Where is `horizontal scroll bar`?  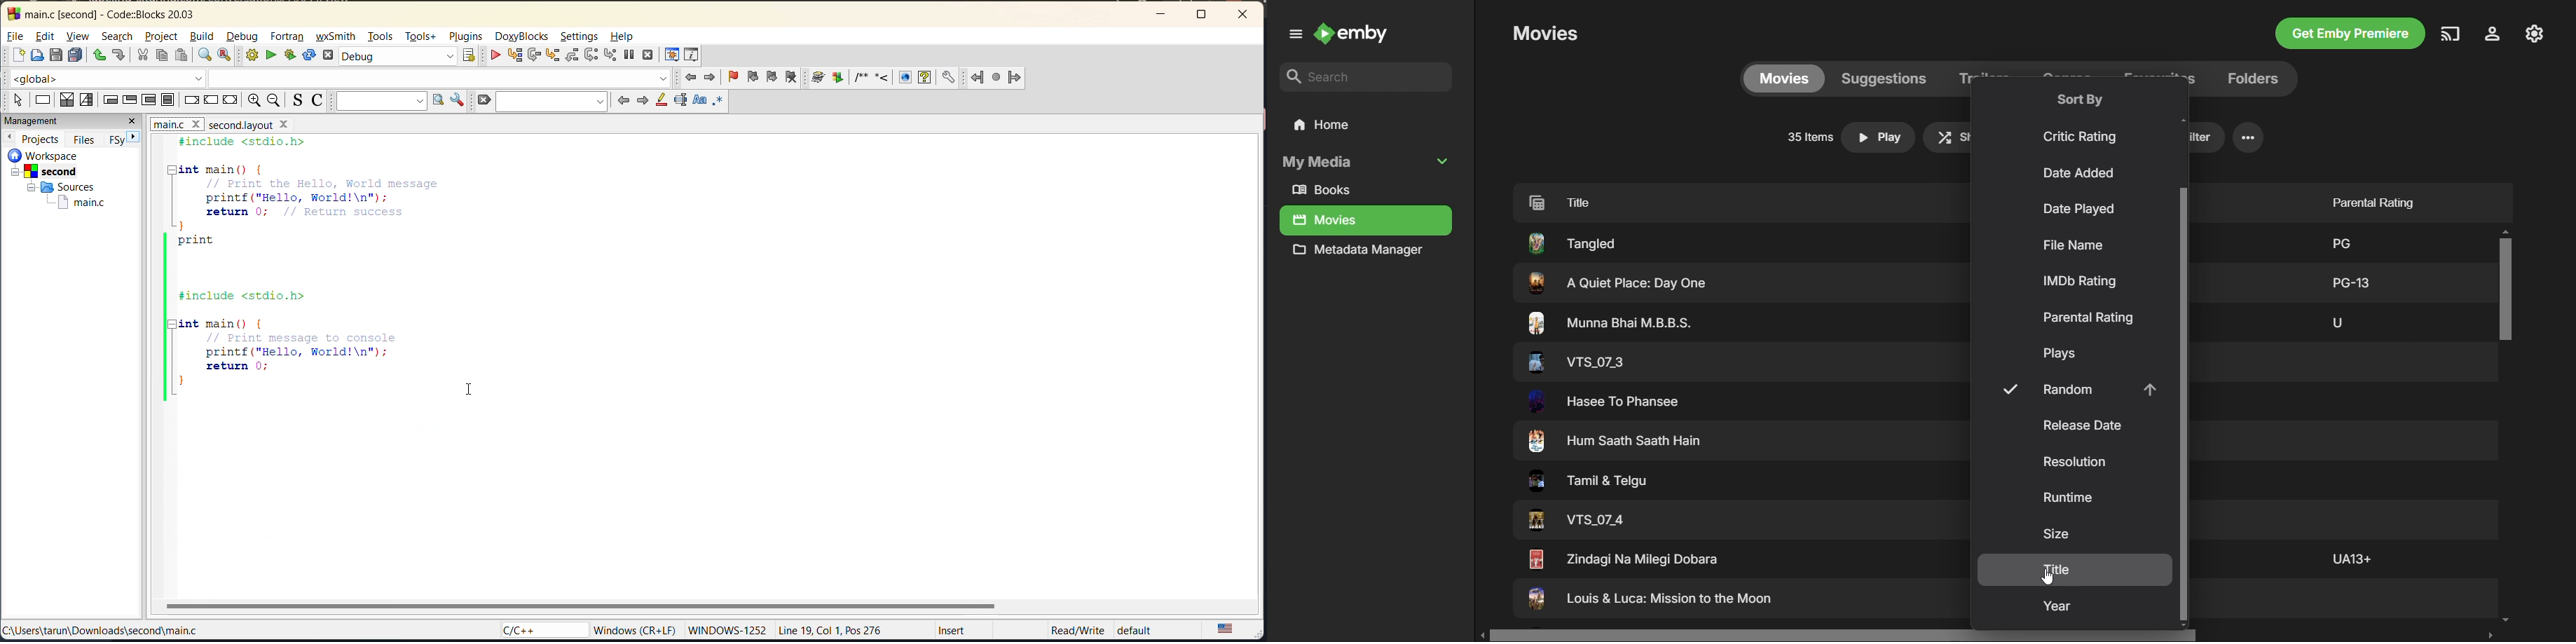 horizontal scroll bar is located at coordinates (582, 606).